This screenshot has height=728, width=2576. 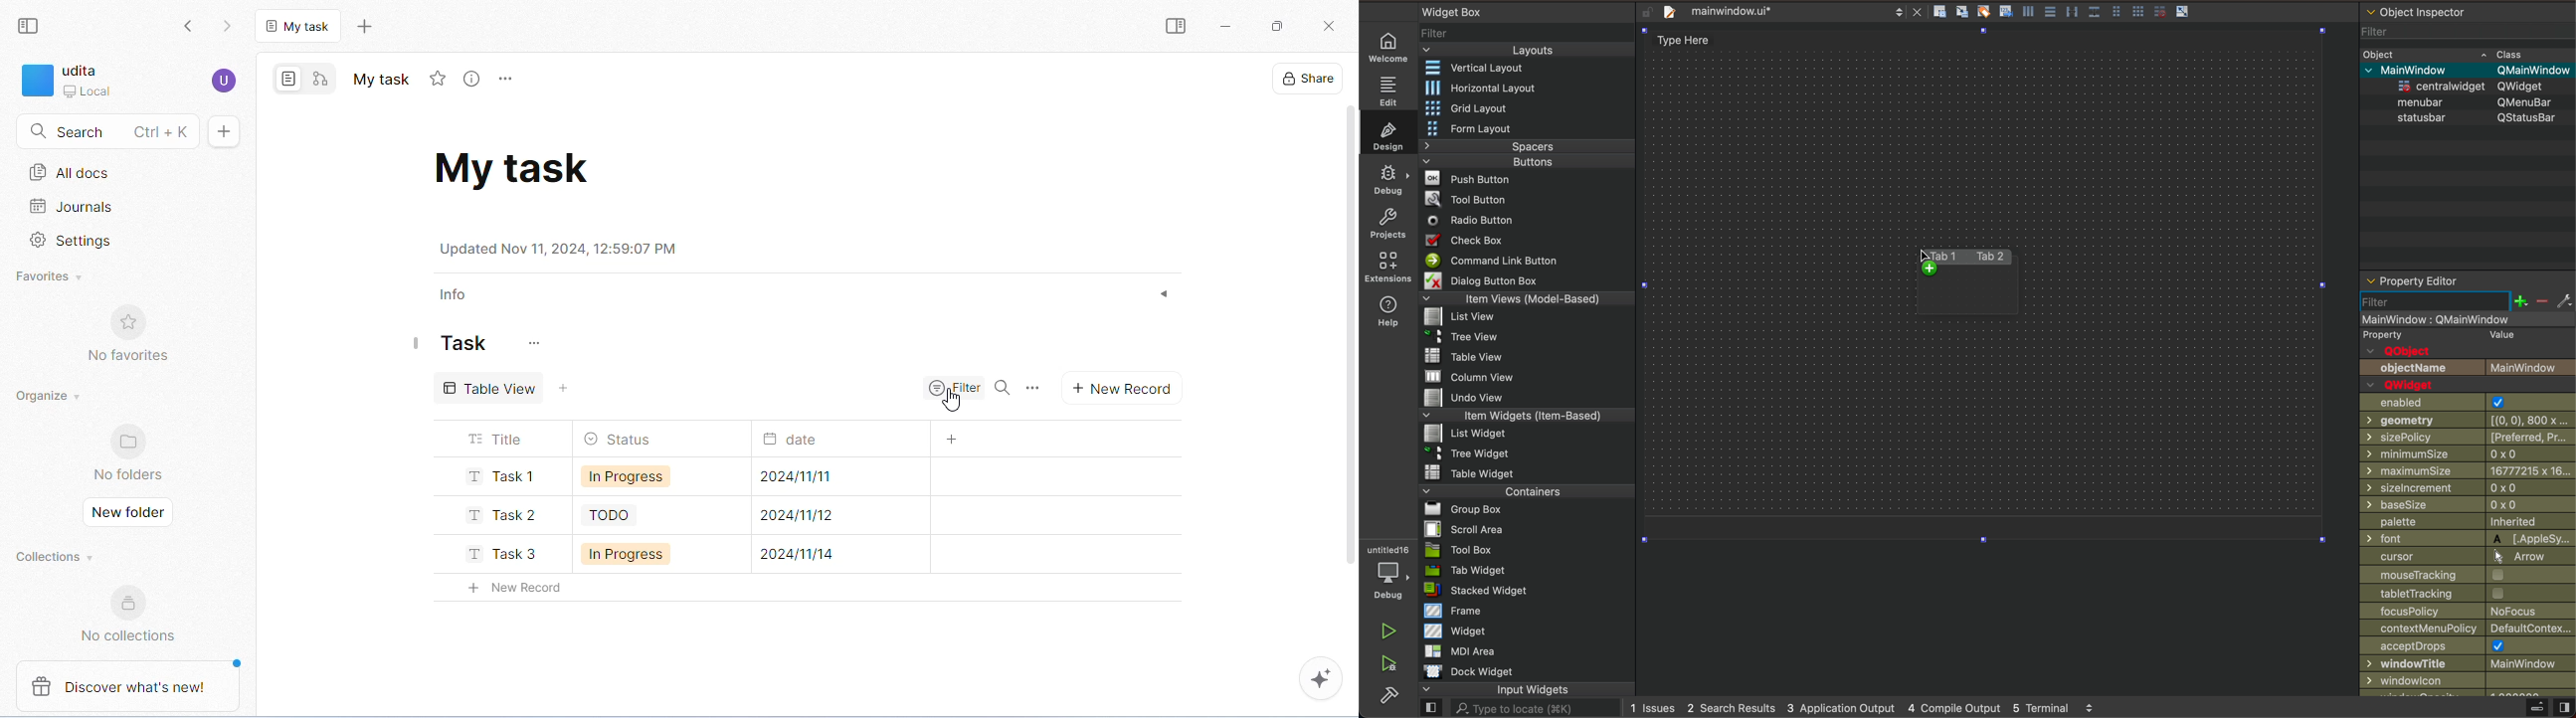 I want to click on AI assistant, so click(x=1319, y=678).